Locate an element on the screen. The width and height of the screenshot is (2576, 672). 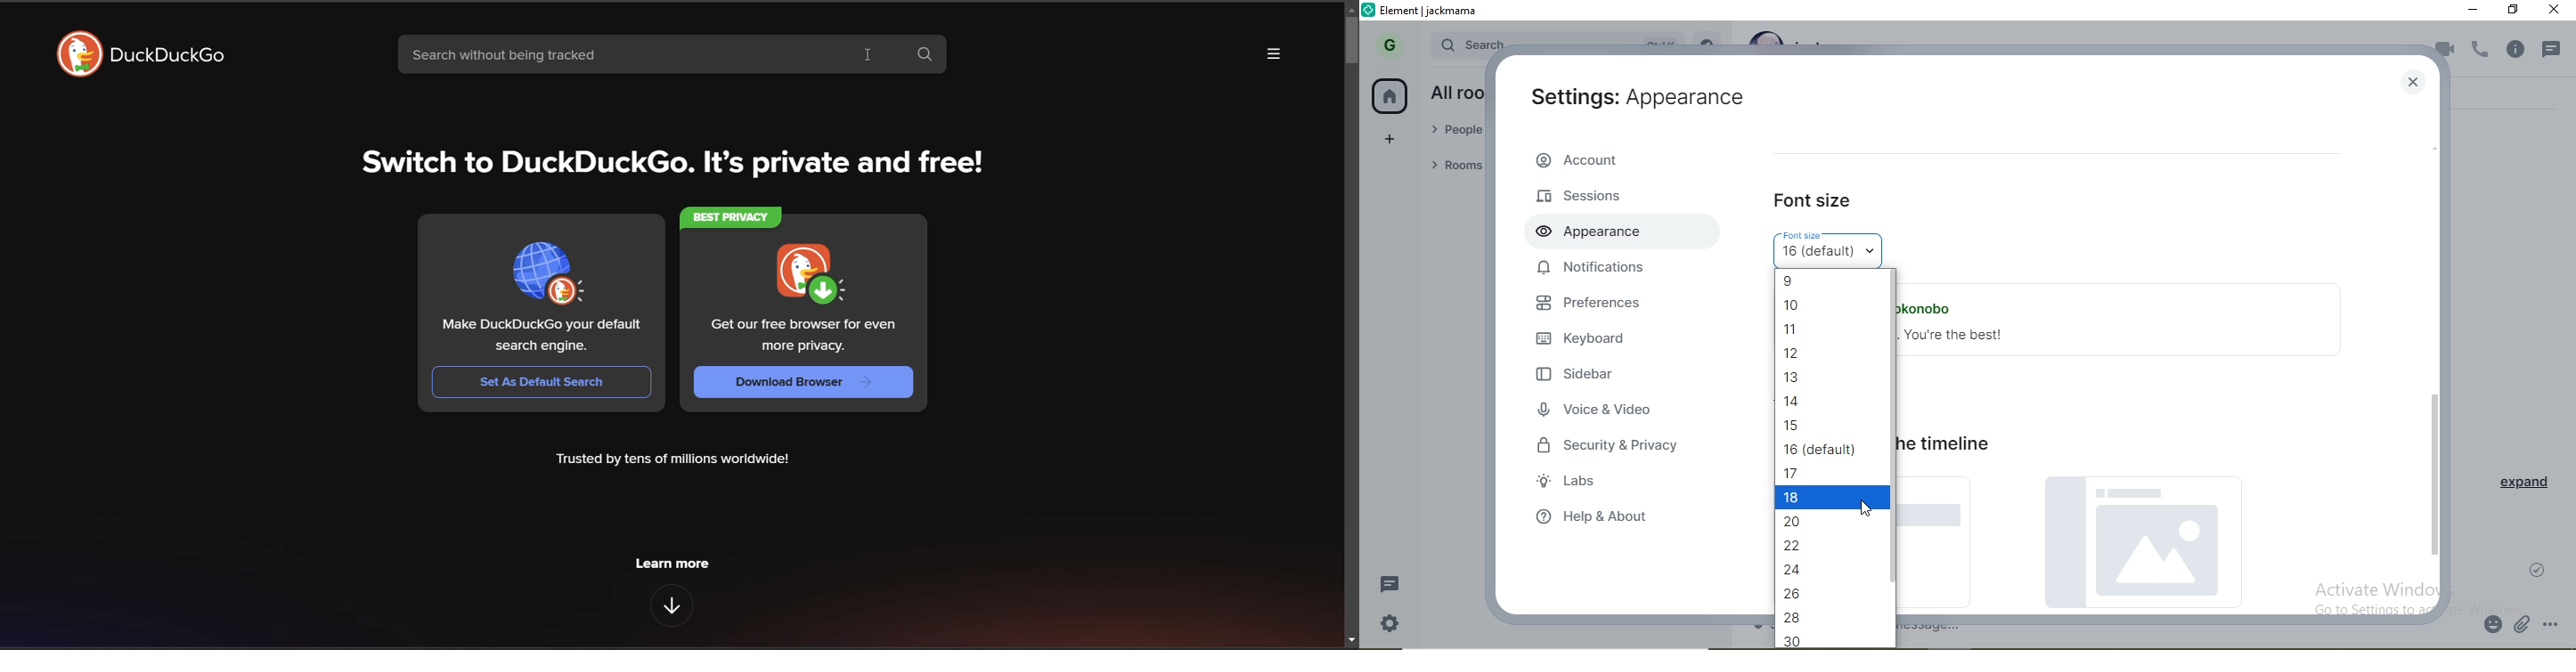
search bar is located at coordinates (1471, 42).